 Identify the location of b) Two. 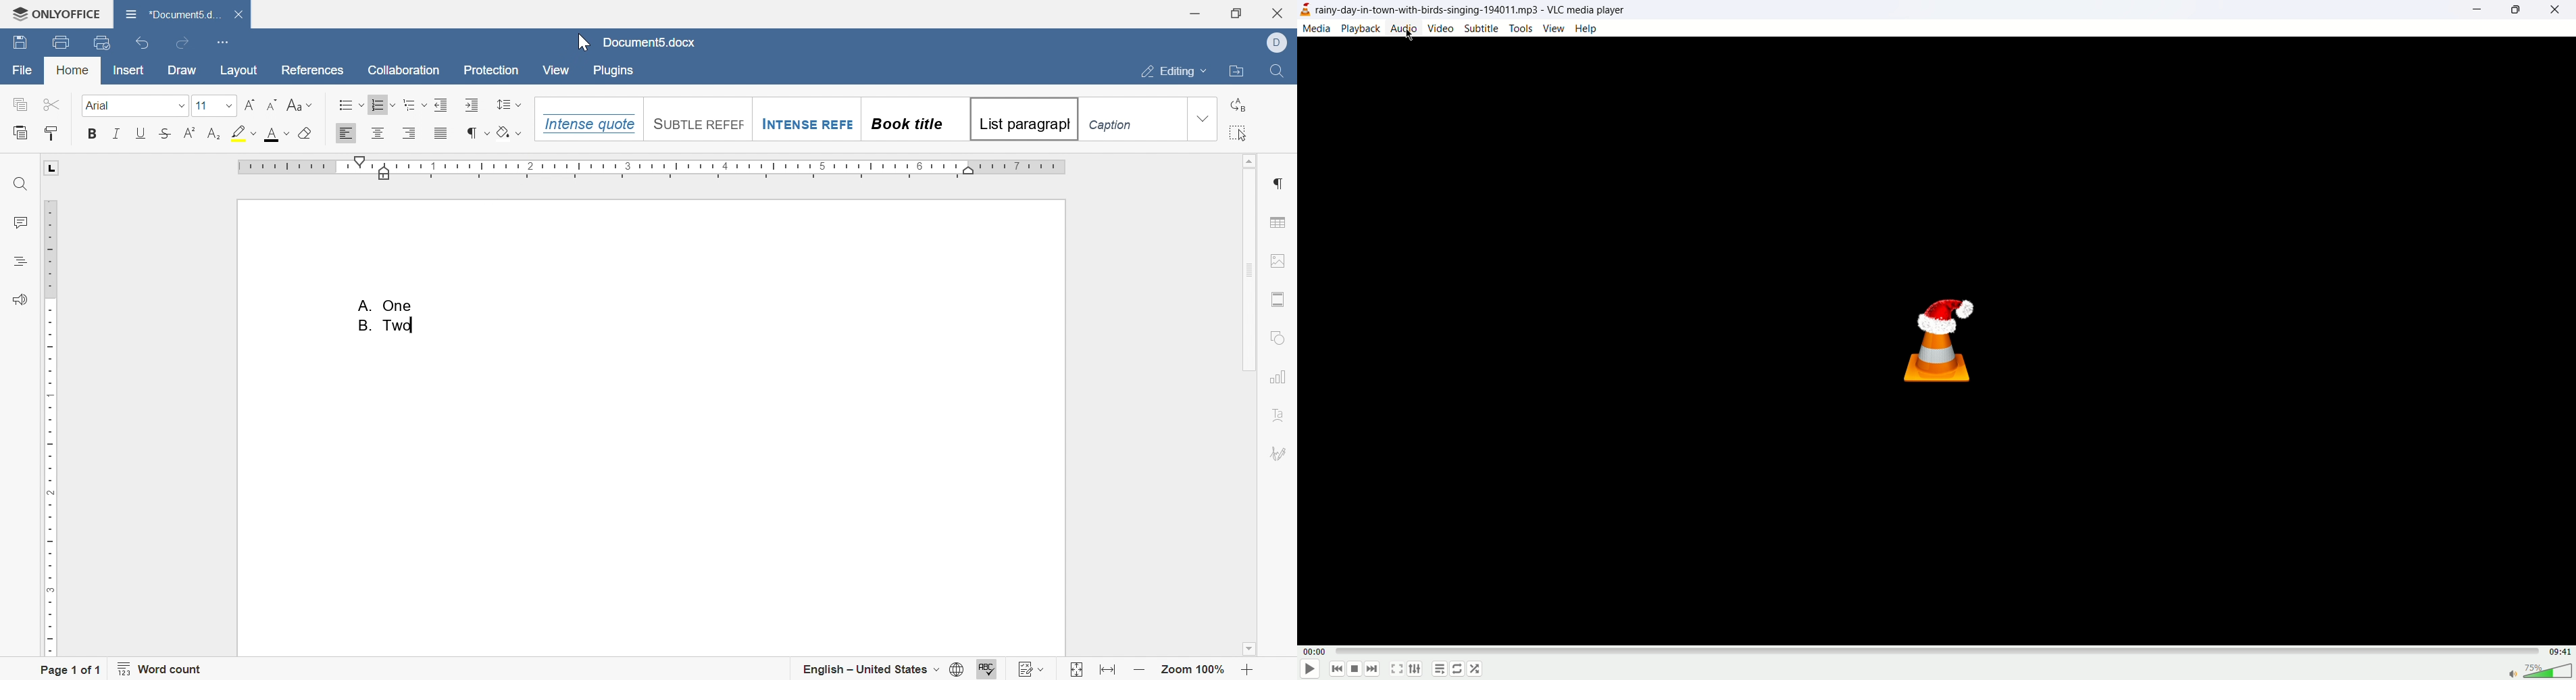
(387, 325).